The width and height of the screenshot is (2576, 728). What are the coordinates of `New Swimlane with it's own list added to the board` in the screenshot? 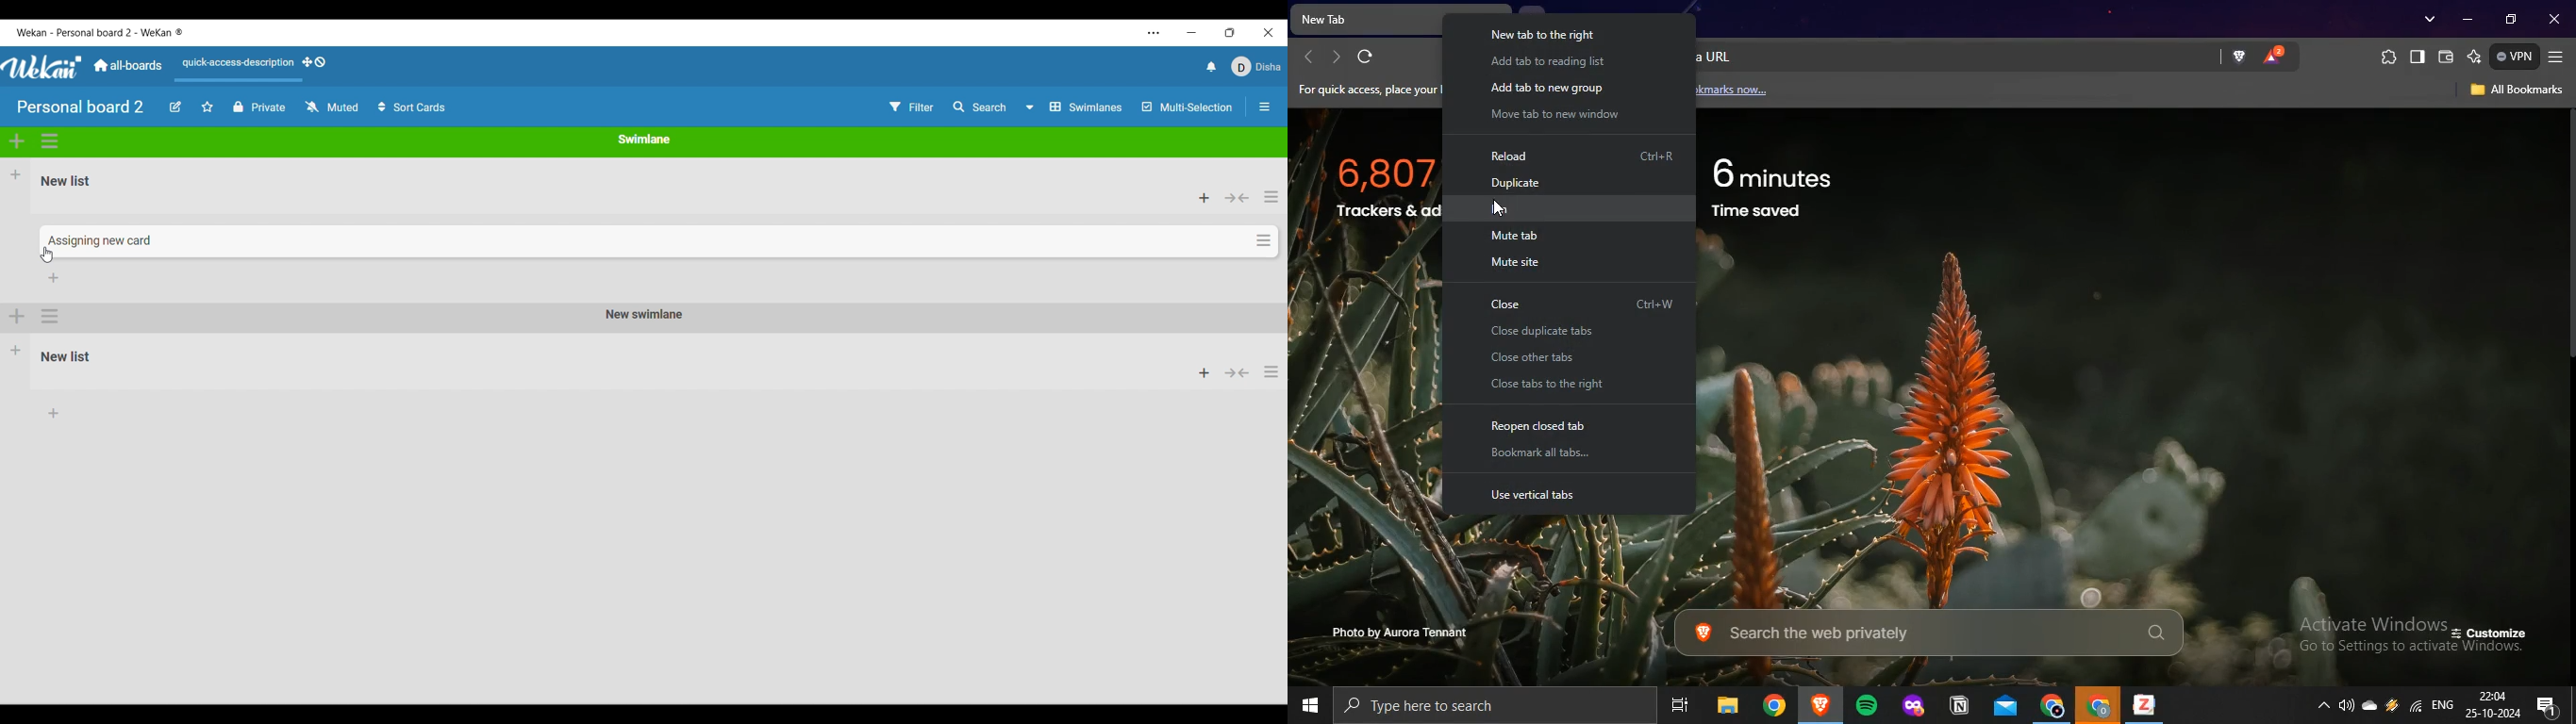 It's located at (645, 364).